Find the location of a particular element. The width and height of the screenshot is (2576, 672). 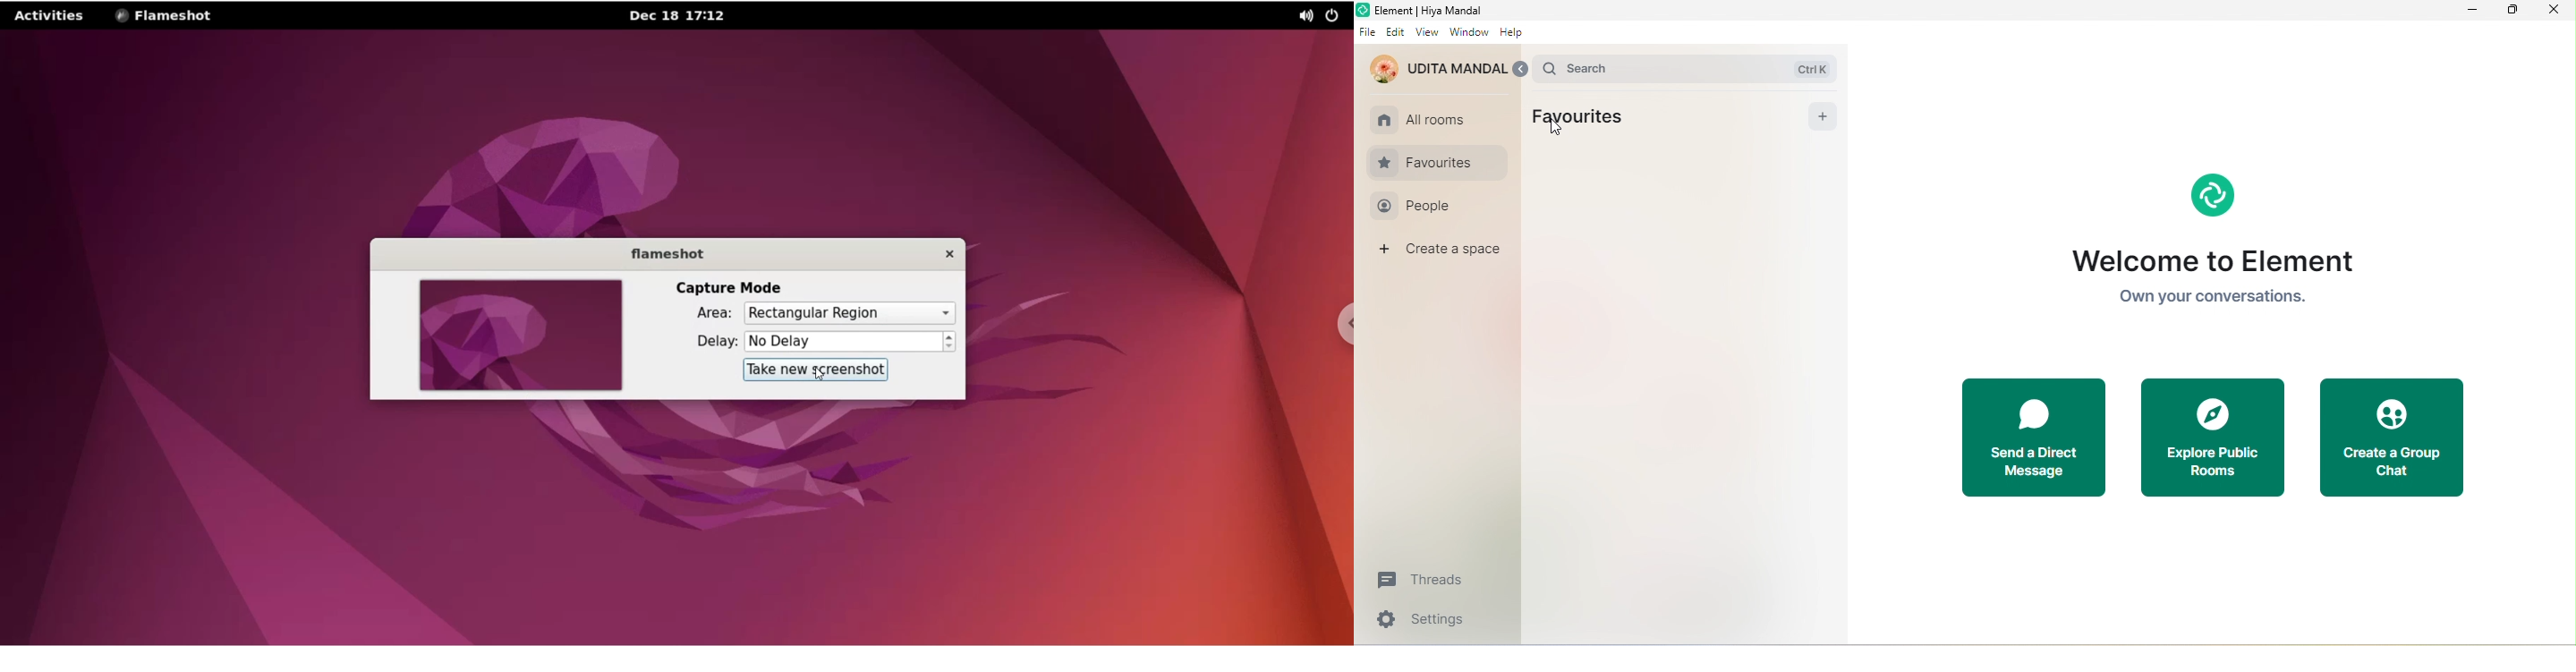

favourites is located at coordinates (1586, 118).